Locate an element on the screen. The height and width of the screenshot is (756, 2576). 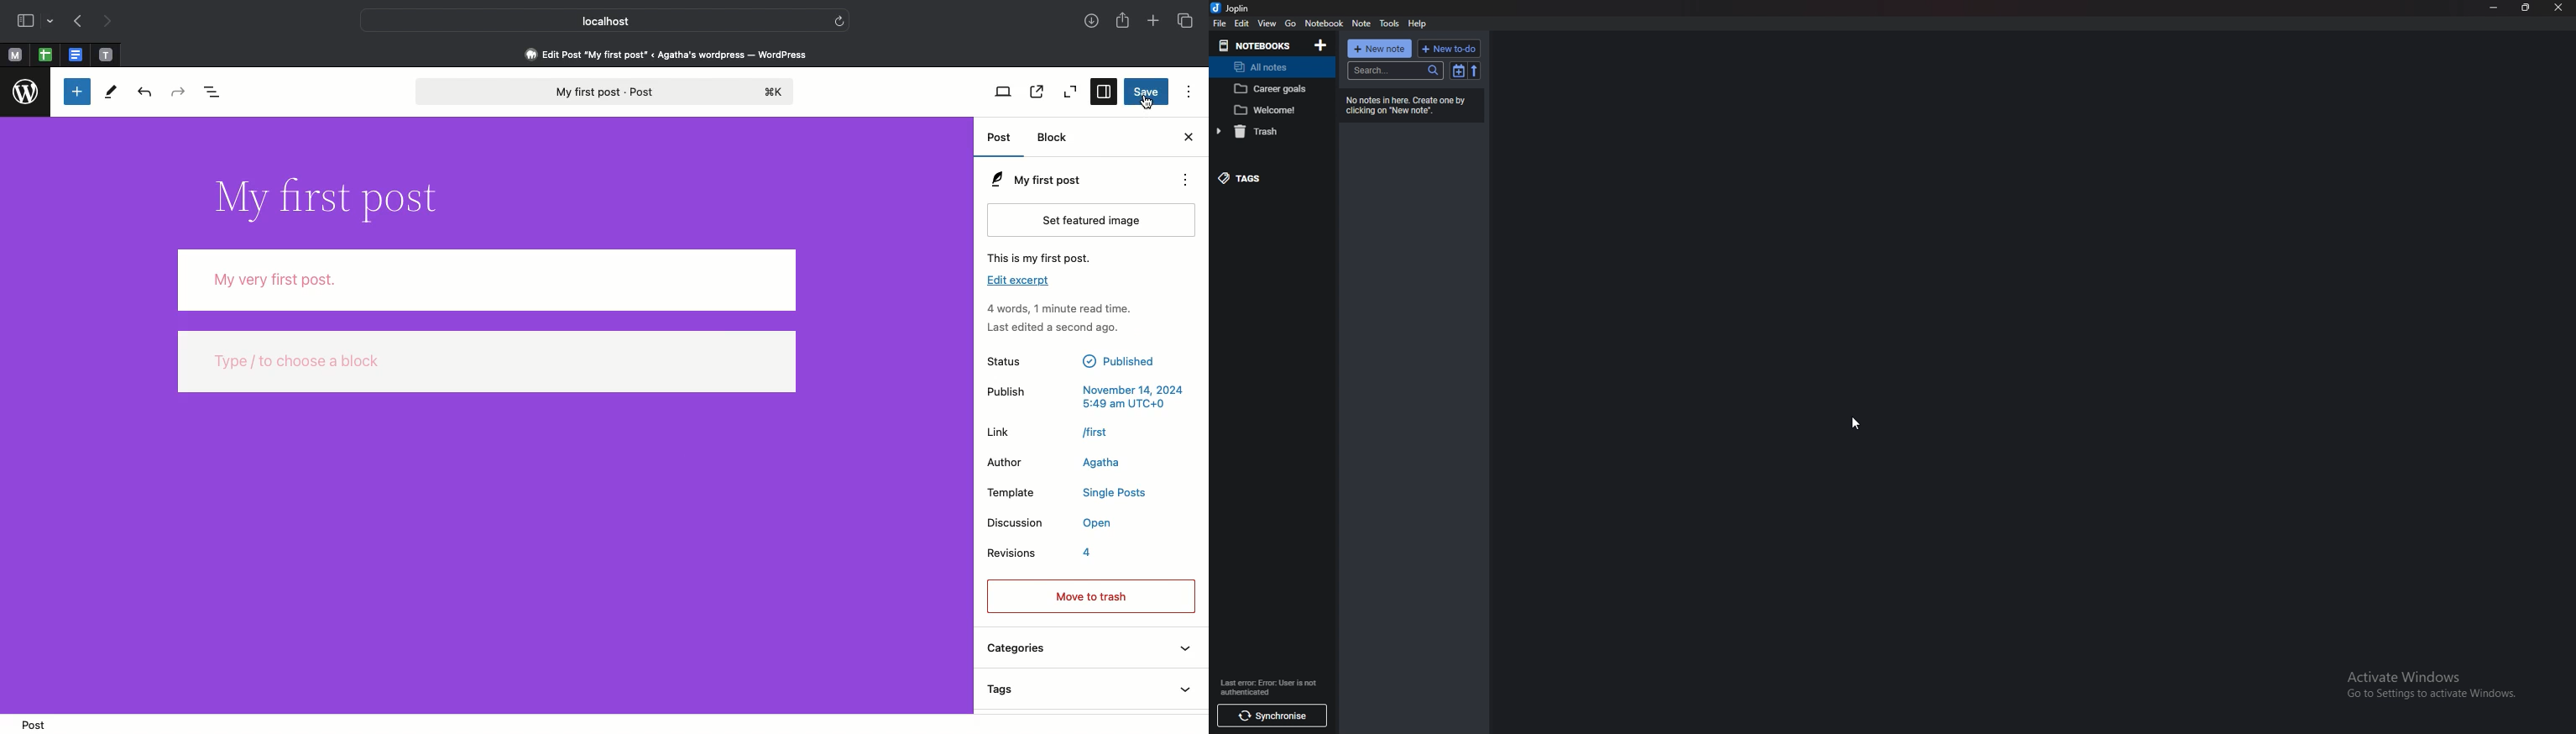
template is located at coordinates (1072, 494).